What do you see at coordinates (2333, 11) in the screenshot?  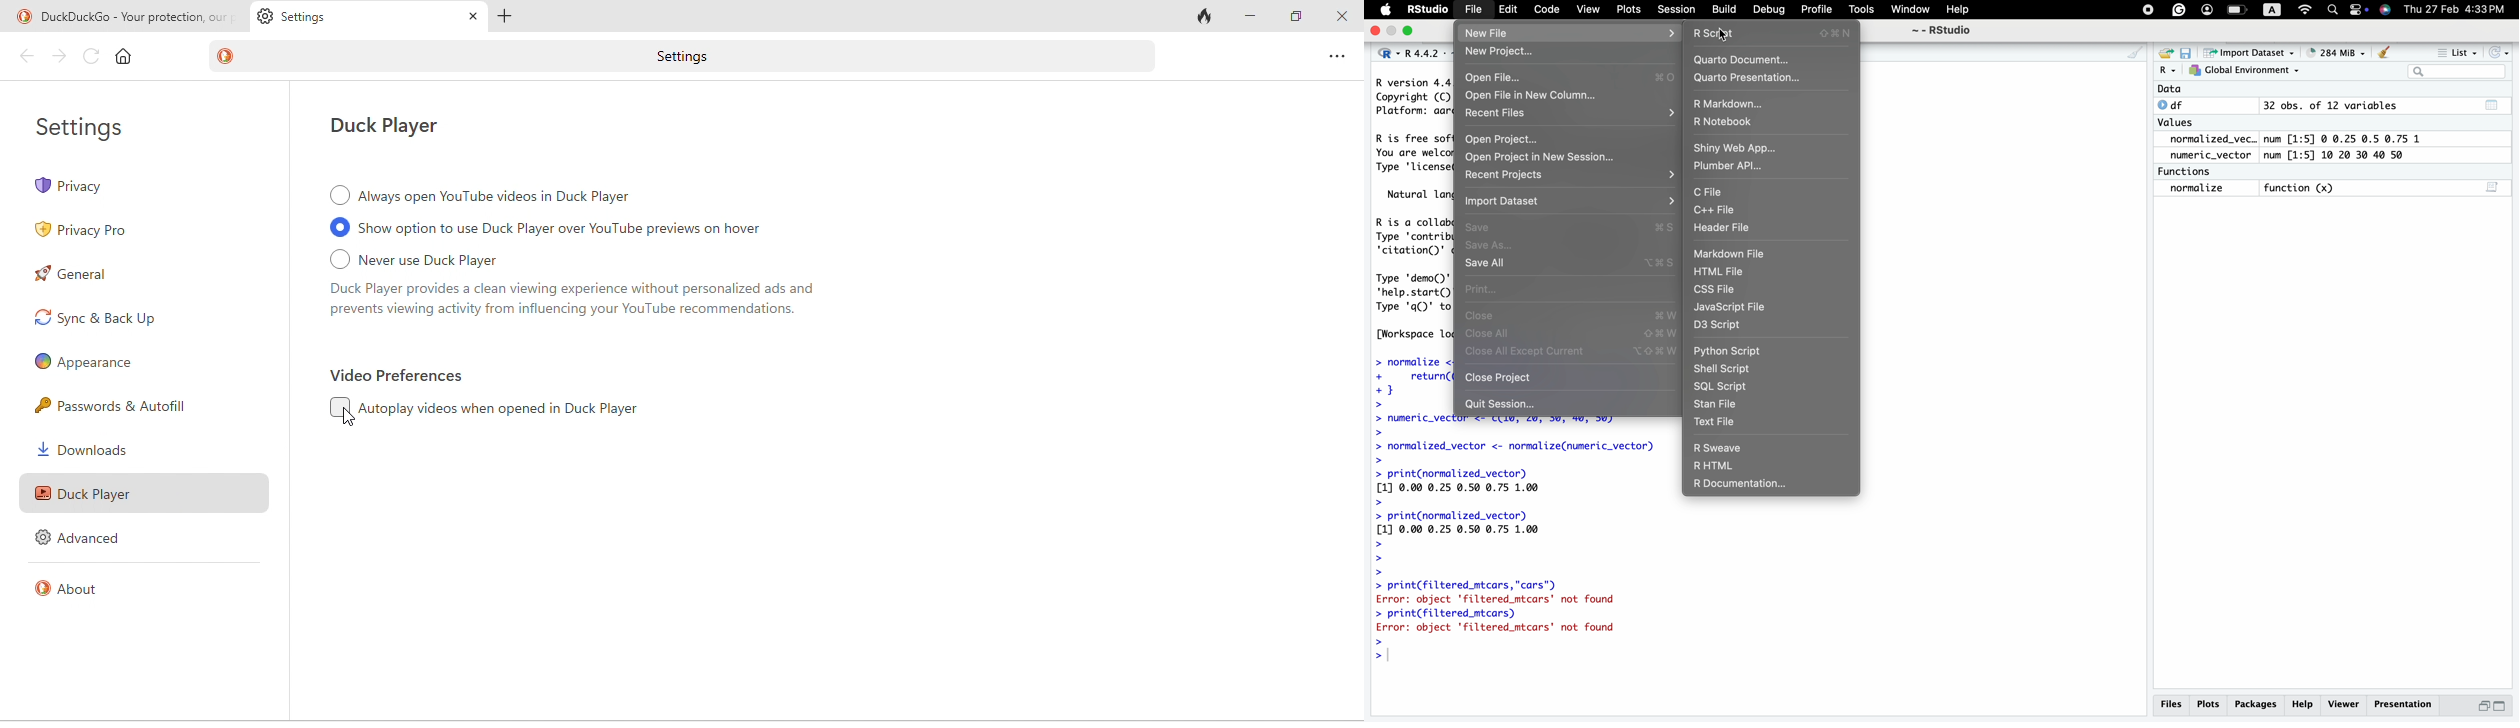 I see `search` at bounding box center [2333, 11].